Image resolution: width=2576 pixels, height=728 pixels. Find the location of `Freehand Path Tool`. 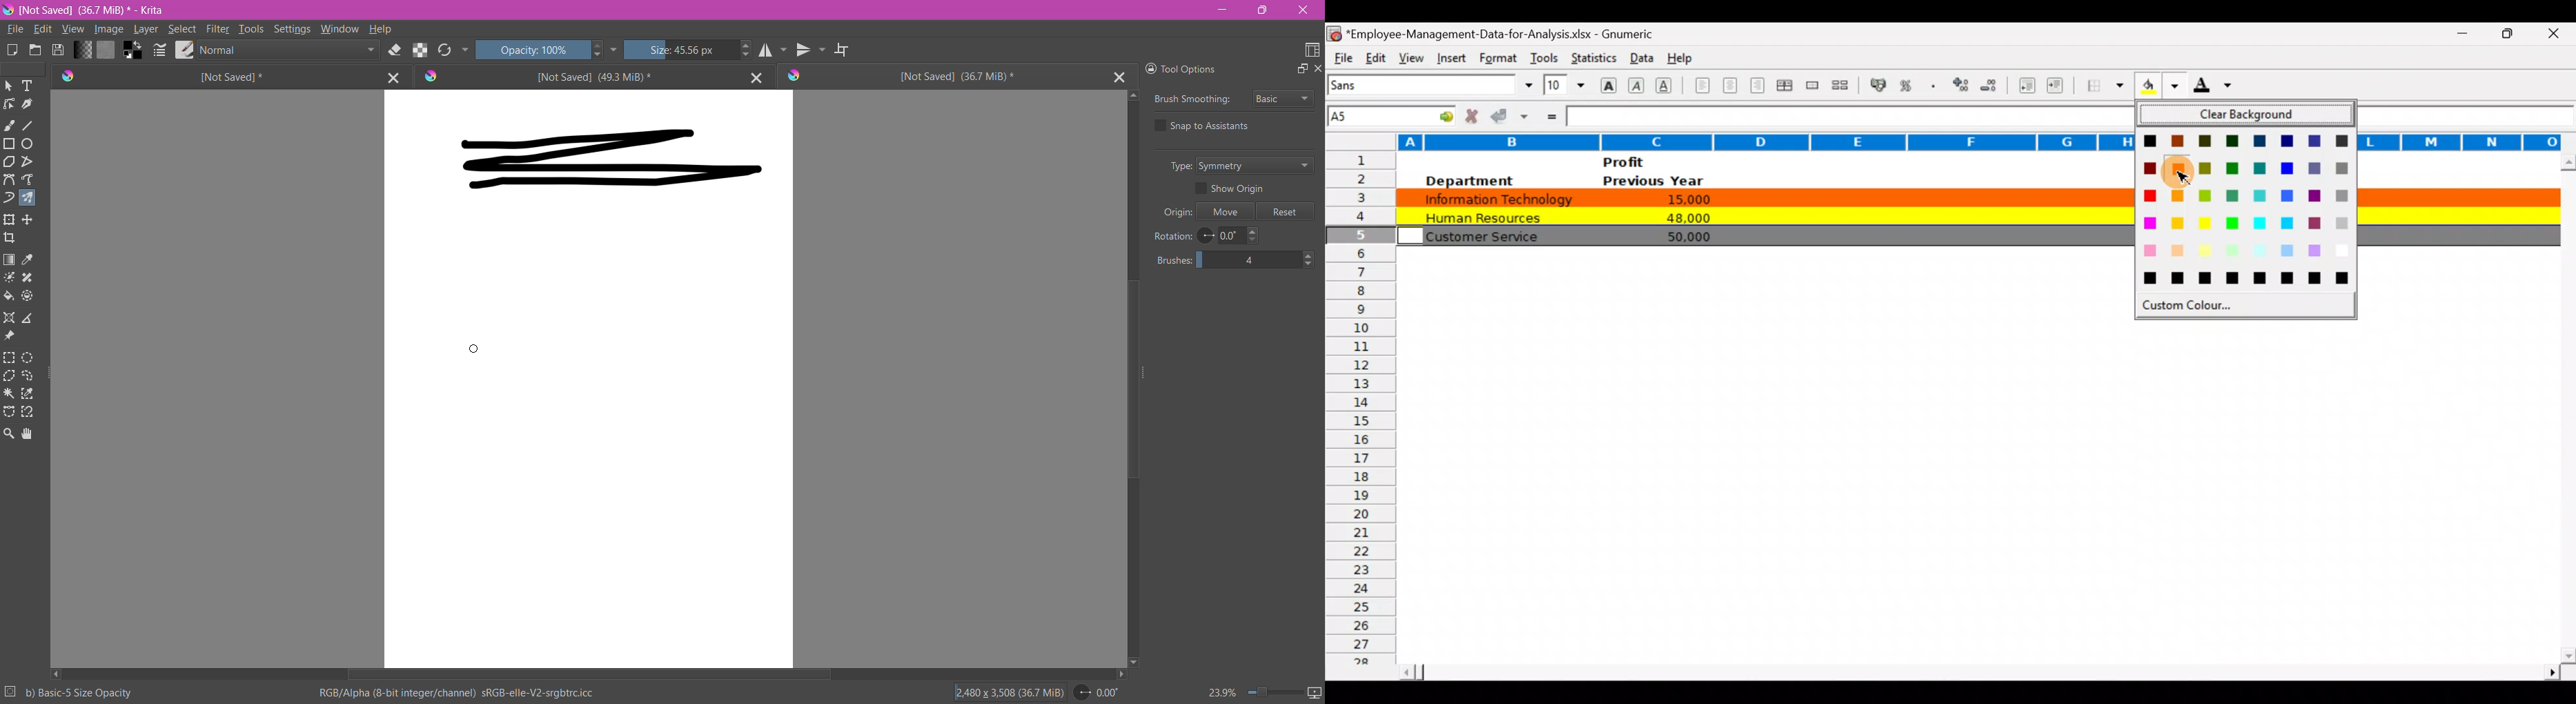

Freehand Path Tool is located at coordinates (29, 179).